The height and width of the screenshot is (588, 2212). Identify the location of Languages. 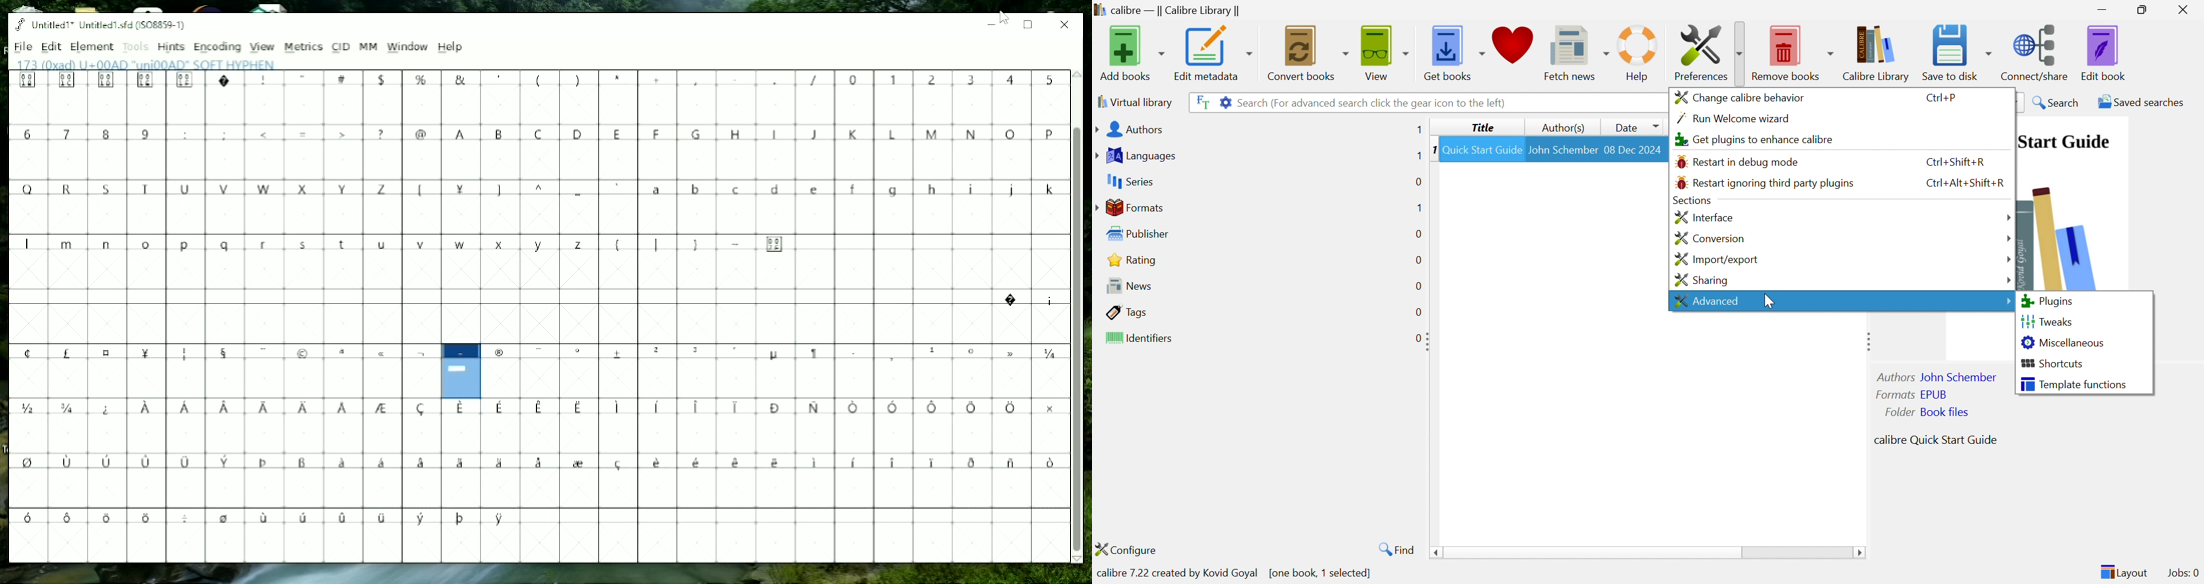
(1138, 156).